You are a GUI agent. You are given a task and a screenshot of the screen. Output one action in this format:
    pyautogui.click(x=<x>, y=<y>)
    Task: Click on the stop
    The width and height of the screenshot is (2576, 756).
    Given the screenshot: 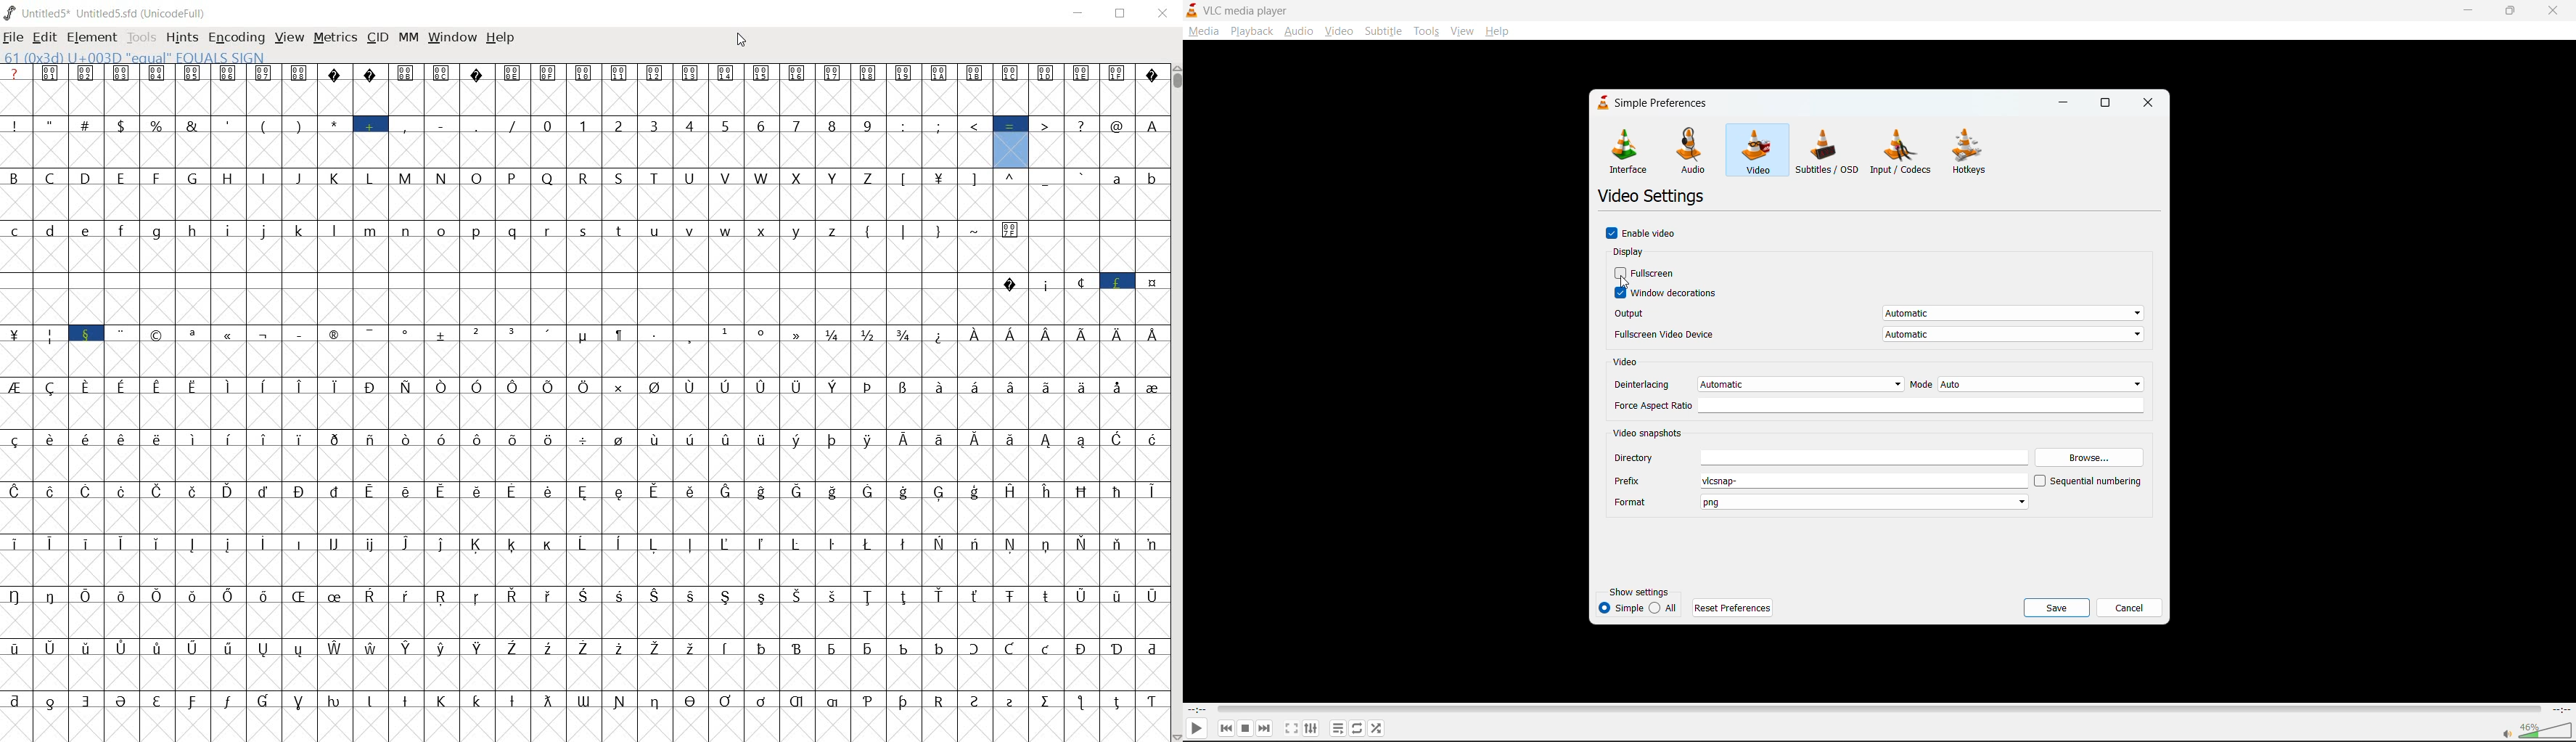 What is the action you would take?
    pyautogui.click(x=1247, y=727)
    